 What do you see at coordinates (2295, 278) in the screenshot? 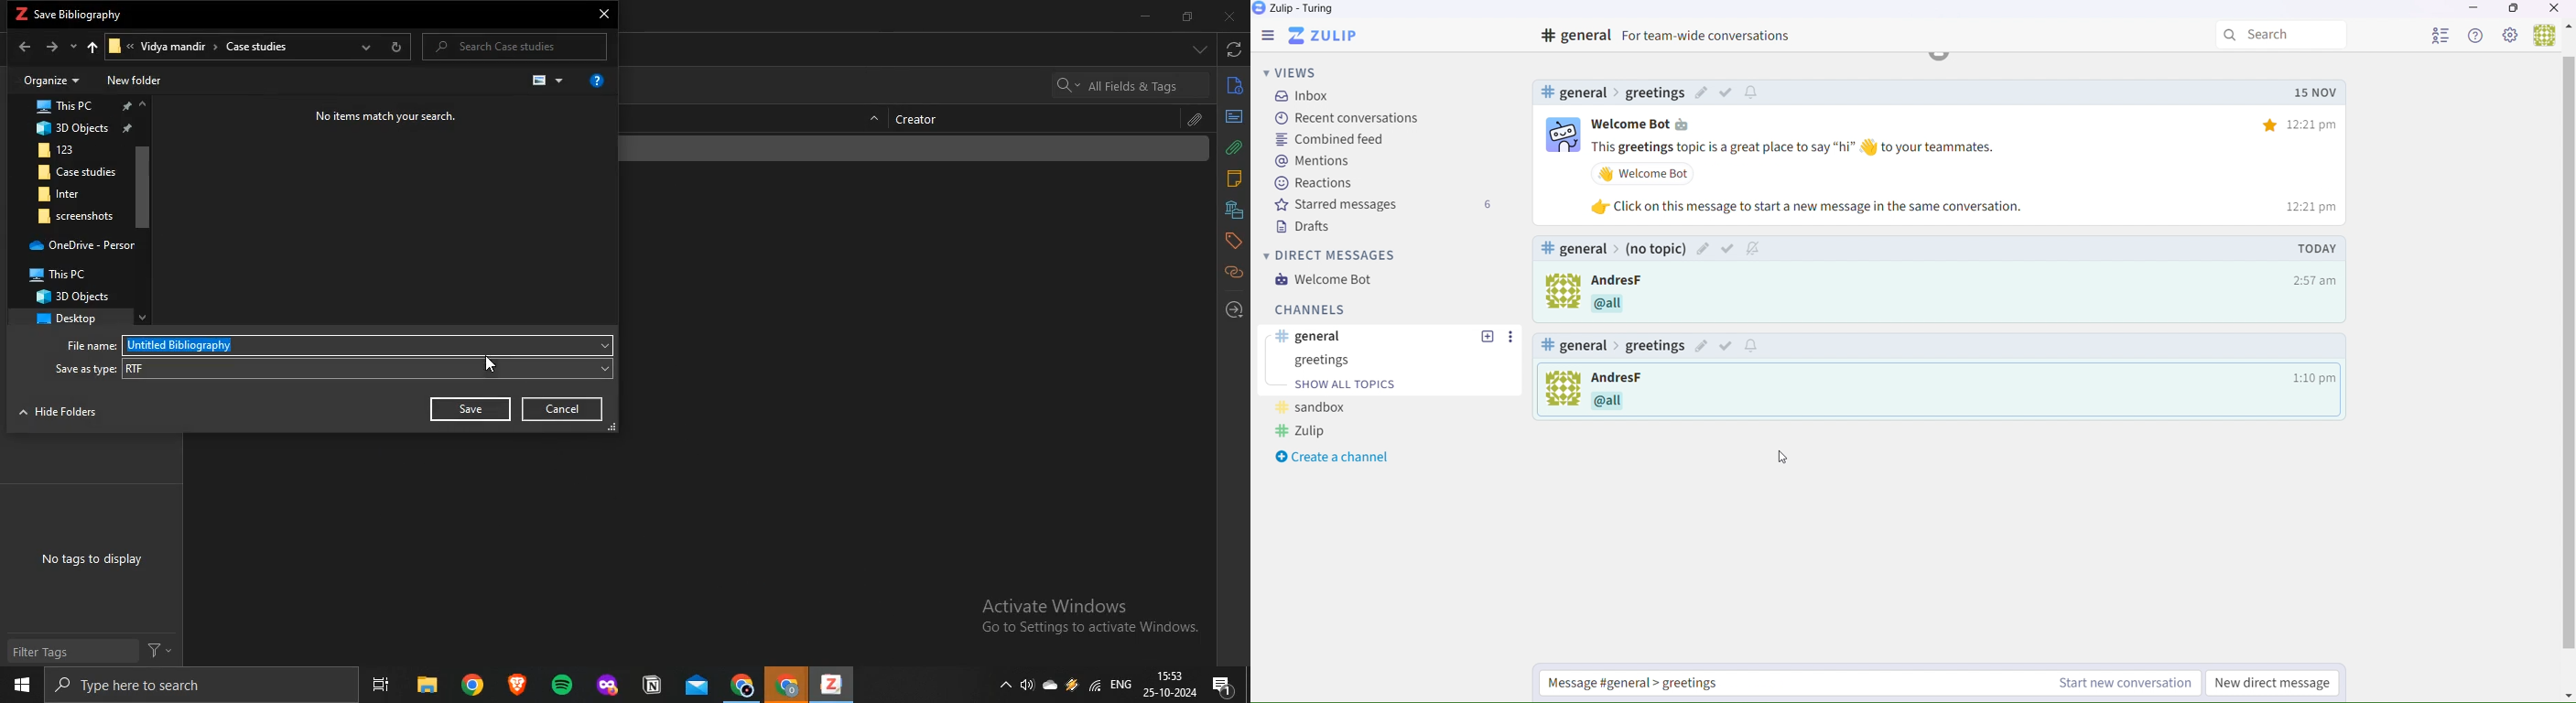
I see `12:21 pm` at bounding box center [2295, 278].